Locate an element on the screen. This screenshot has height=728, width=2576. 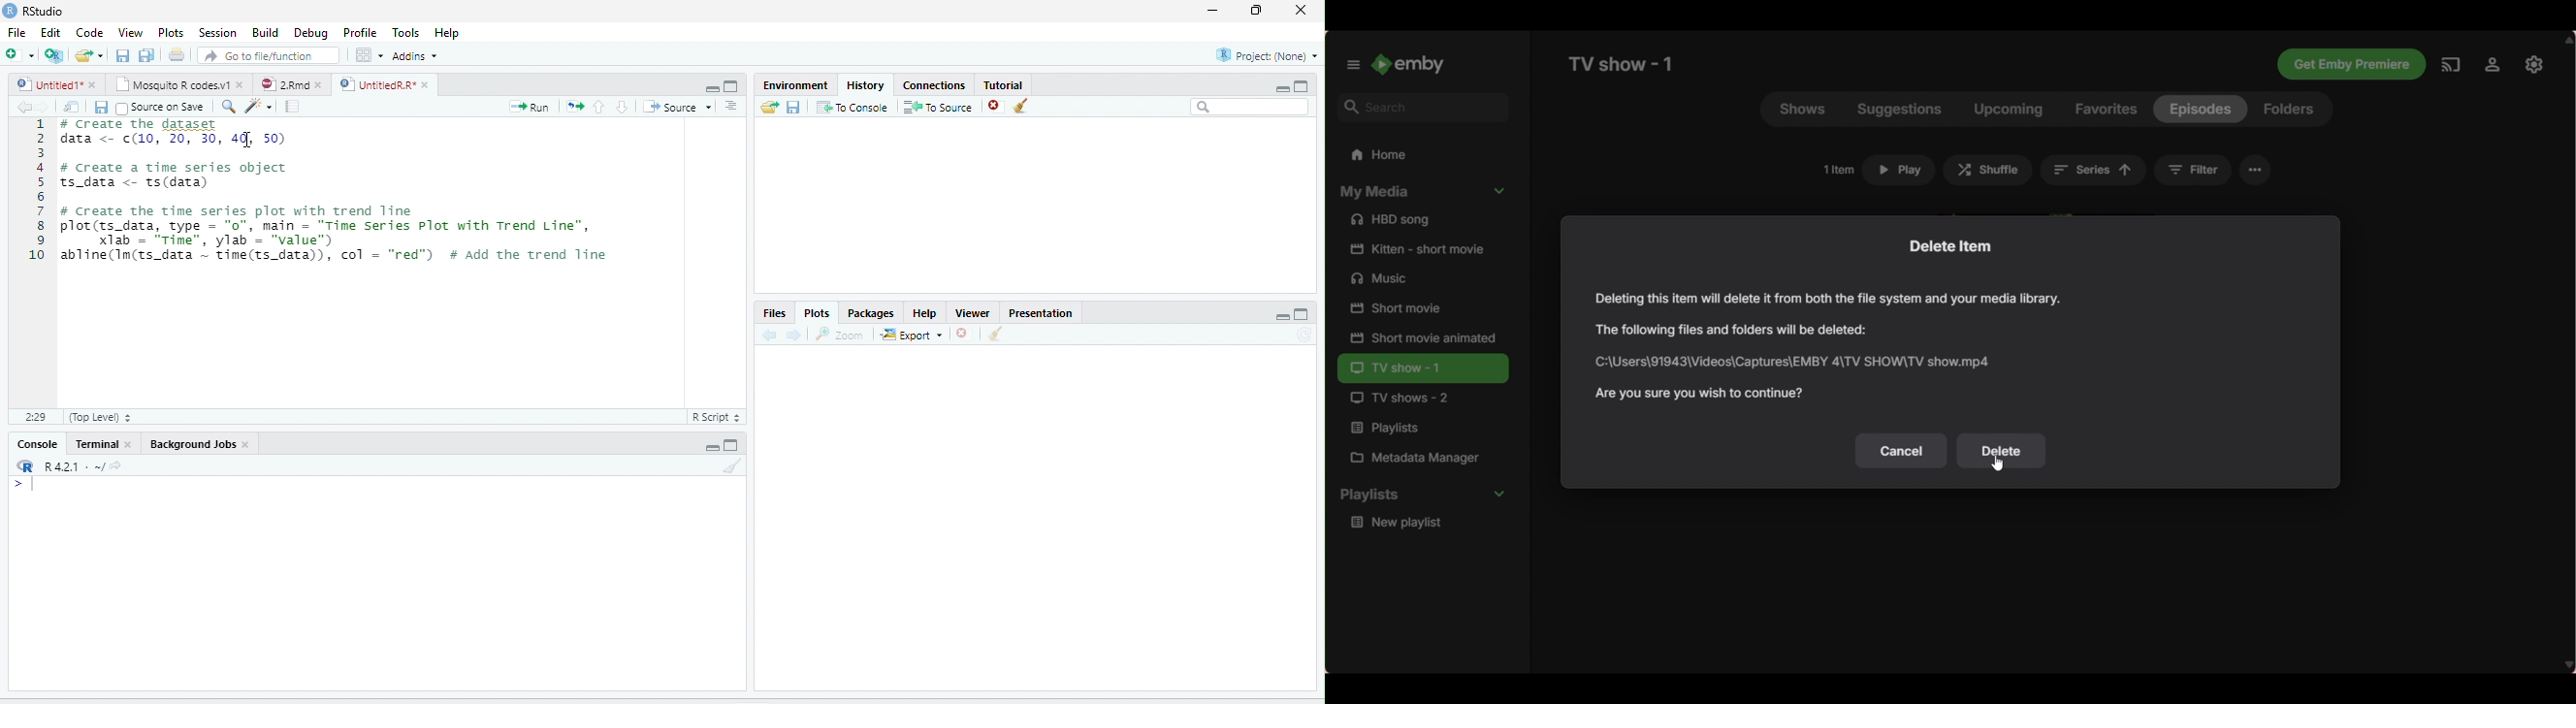
Load history from an existing file is located at coordinates (769, 107).